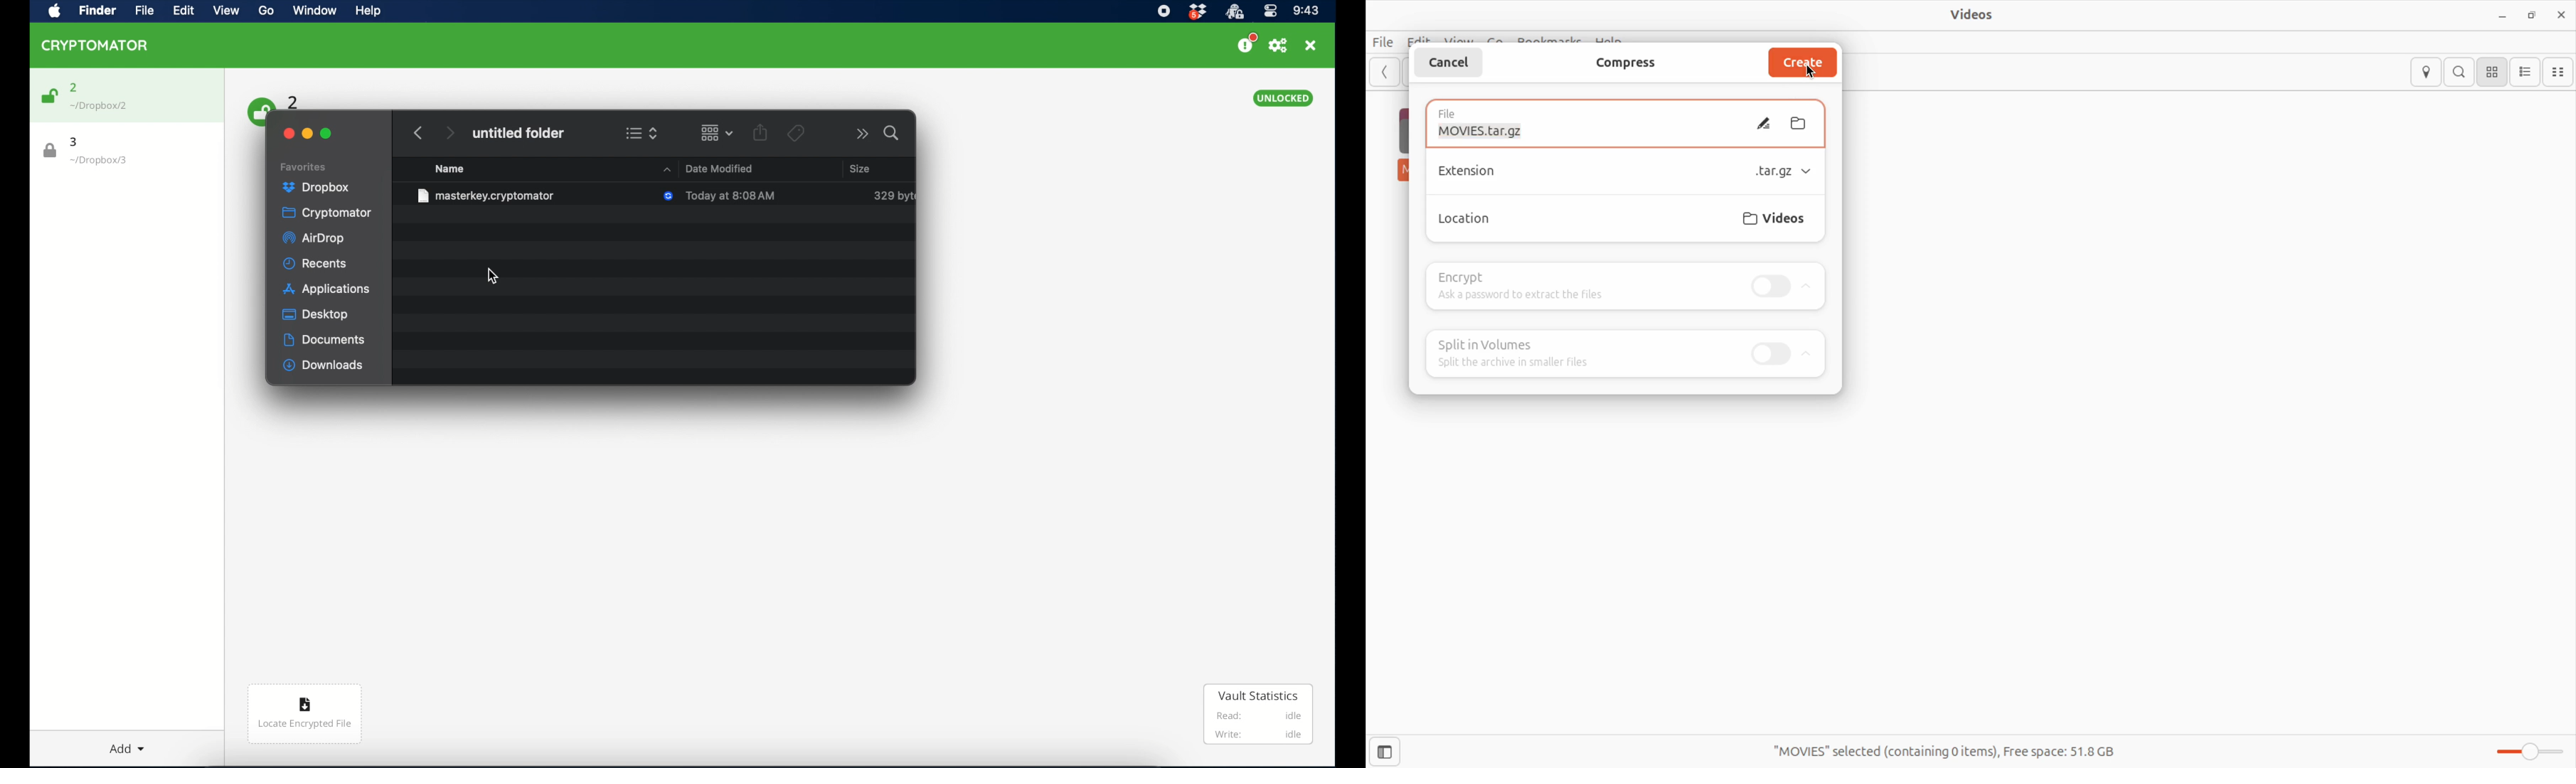 The image size is (2576, 784). I want to click on recents, so click(316, 263).